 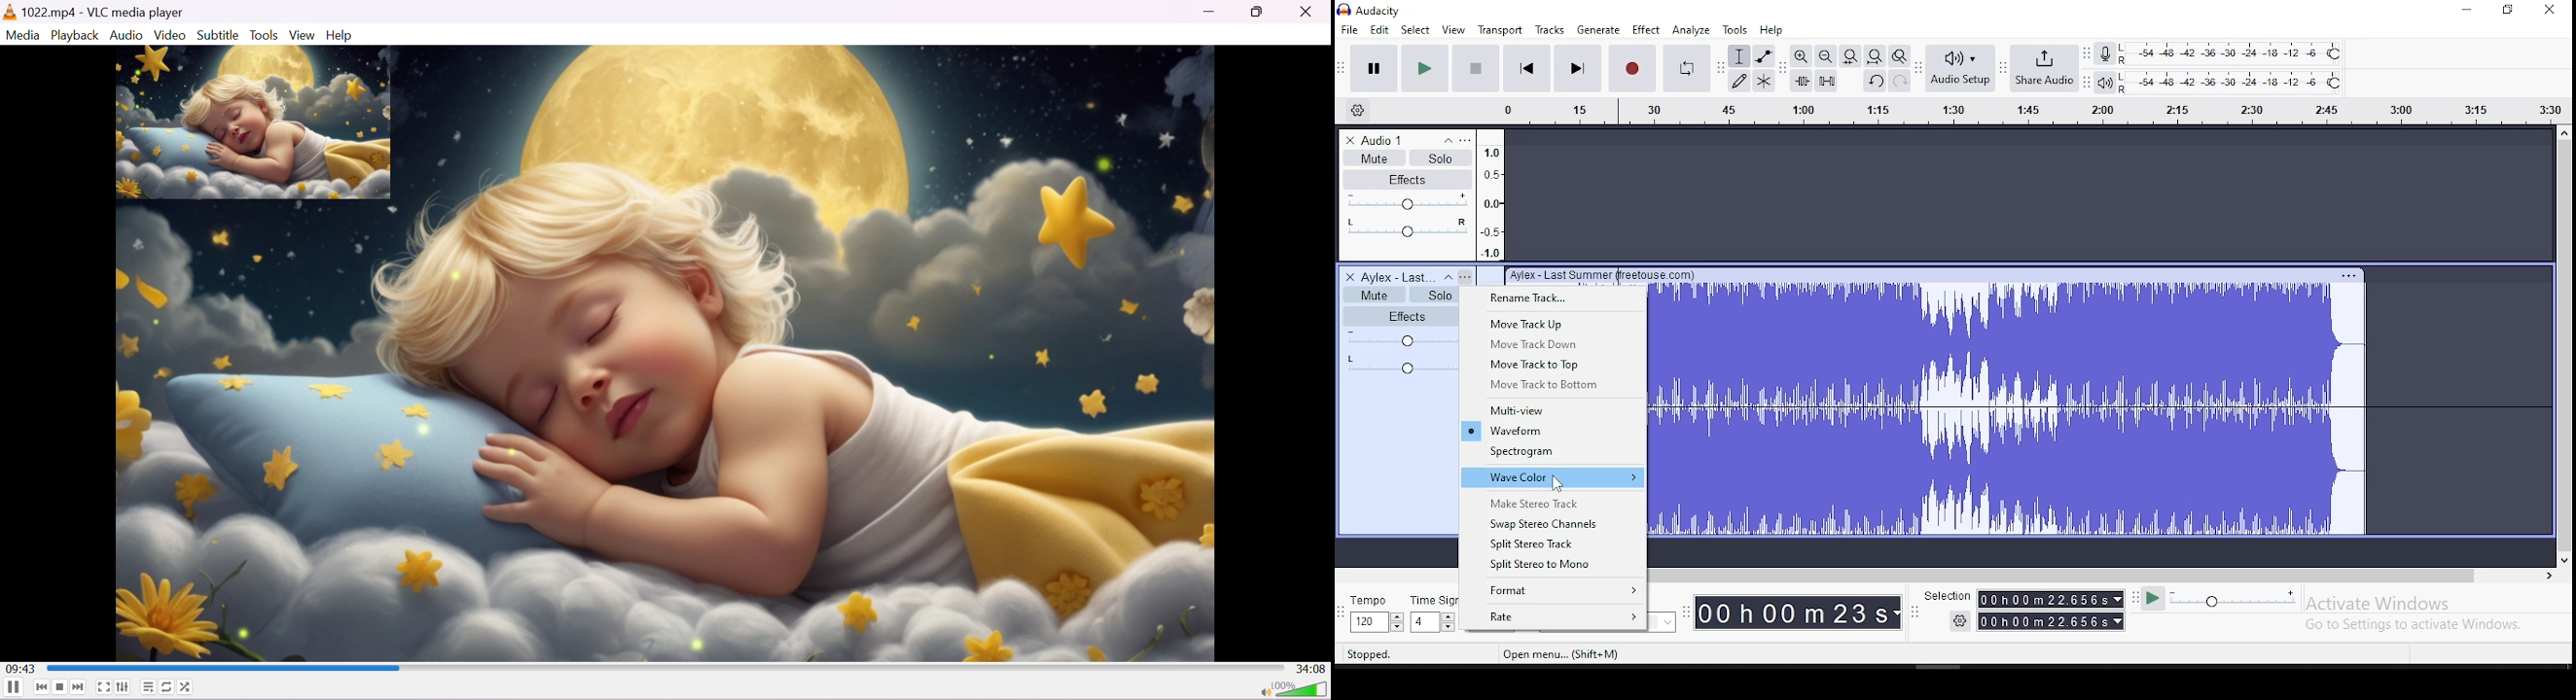 I want to click on record level, so click(x=2244, y=50).